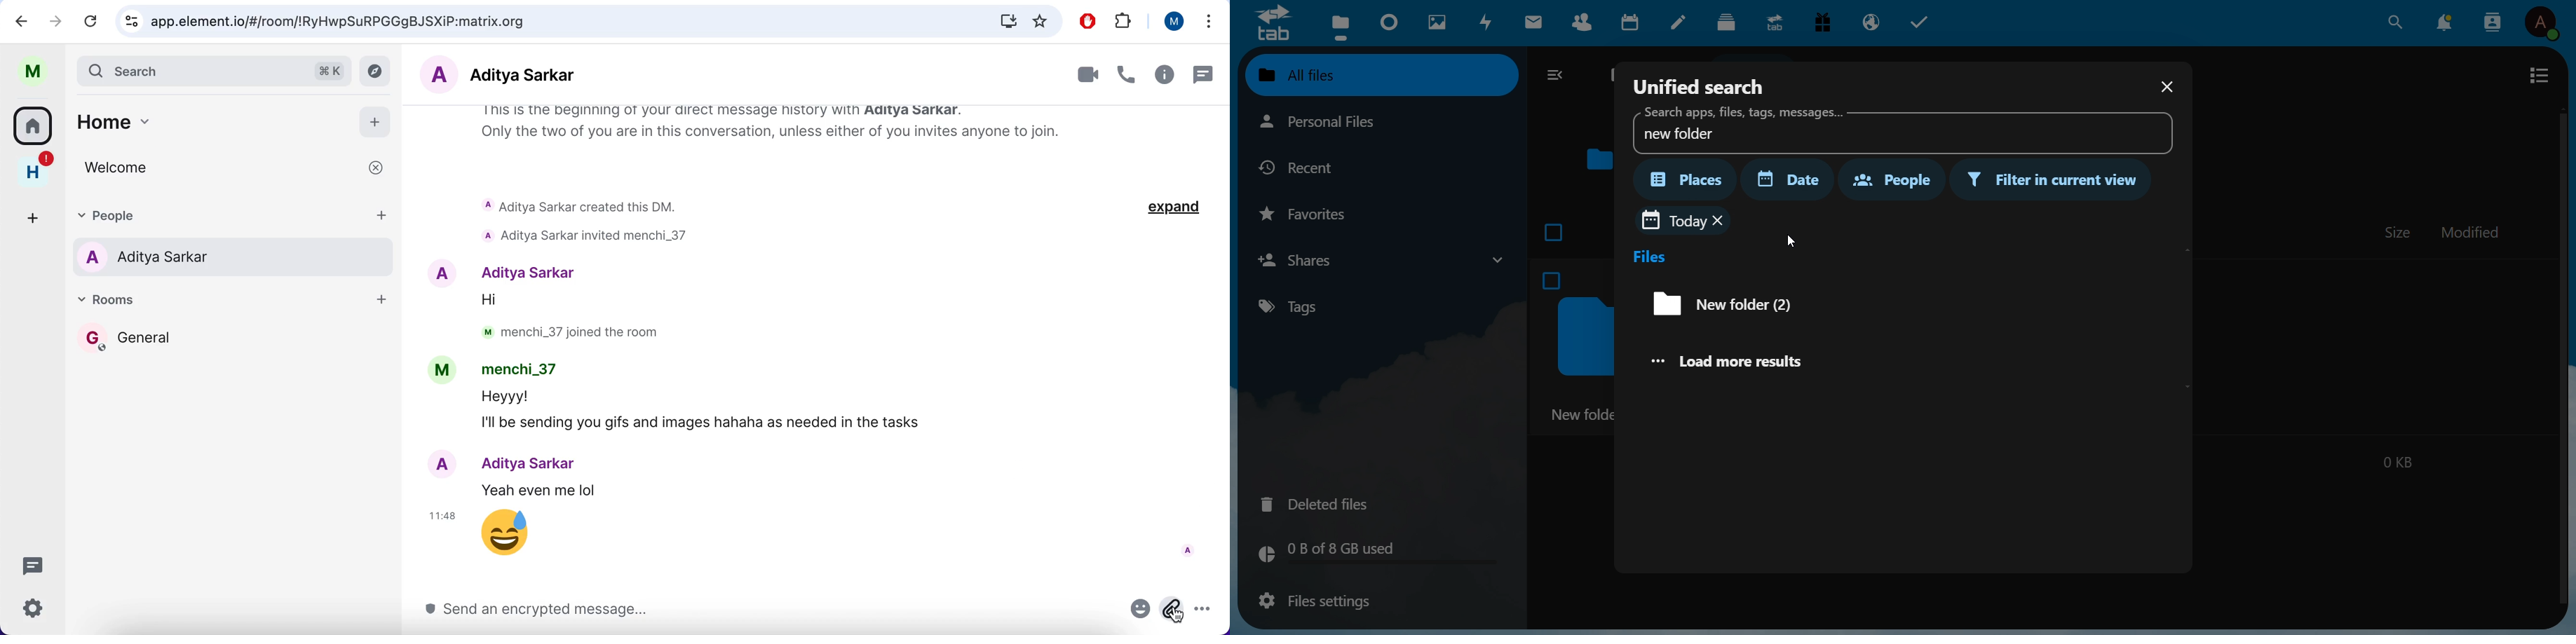  Describe the element at coordinates (378, 72) in the screenshot. I see `view archive` at that location.